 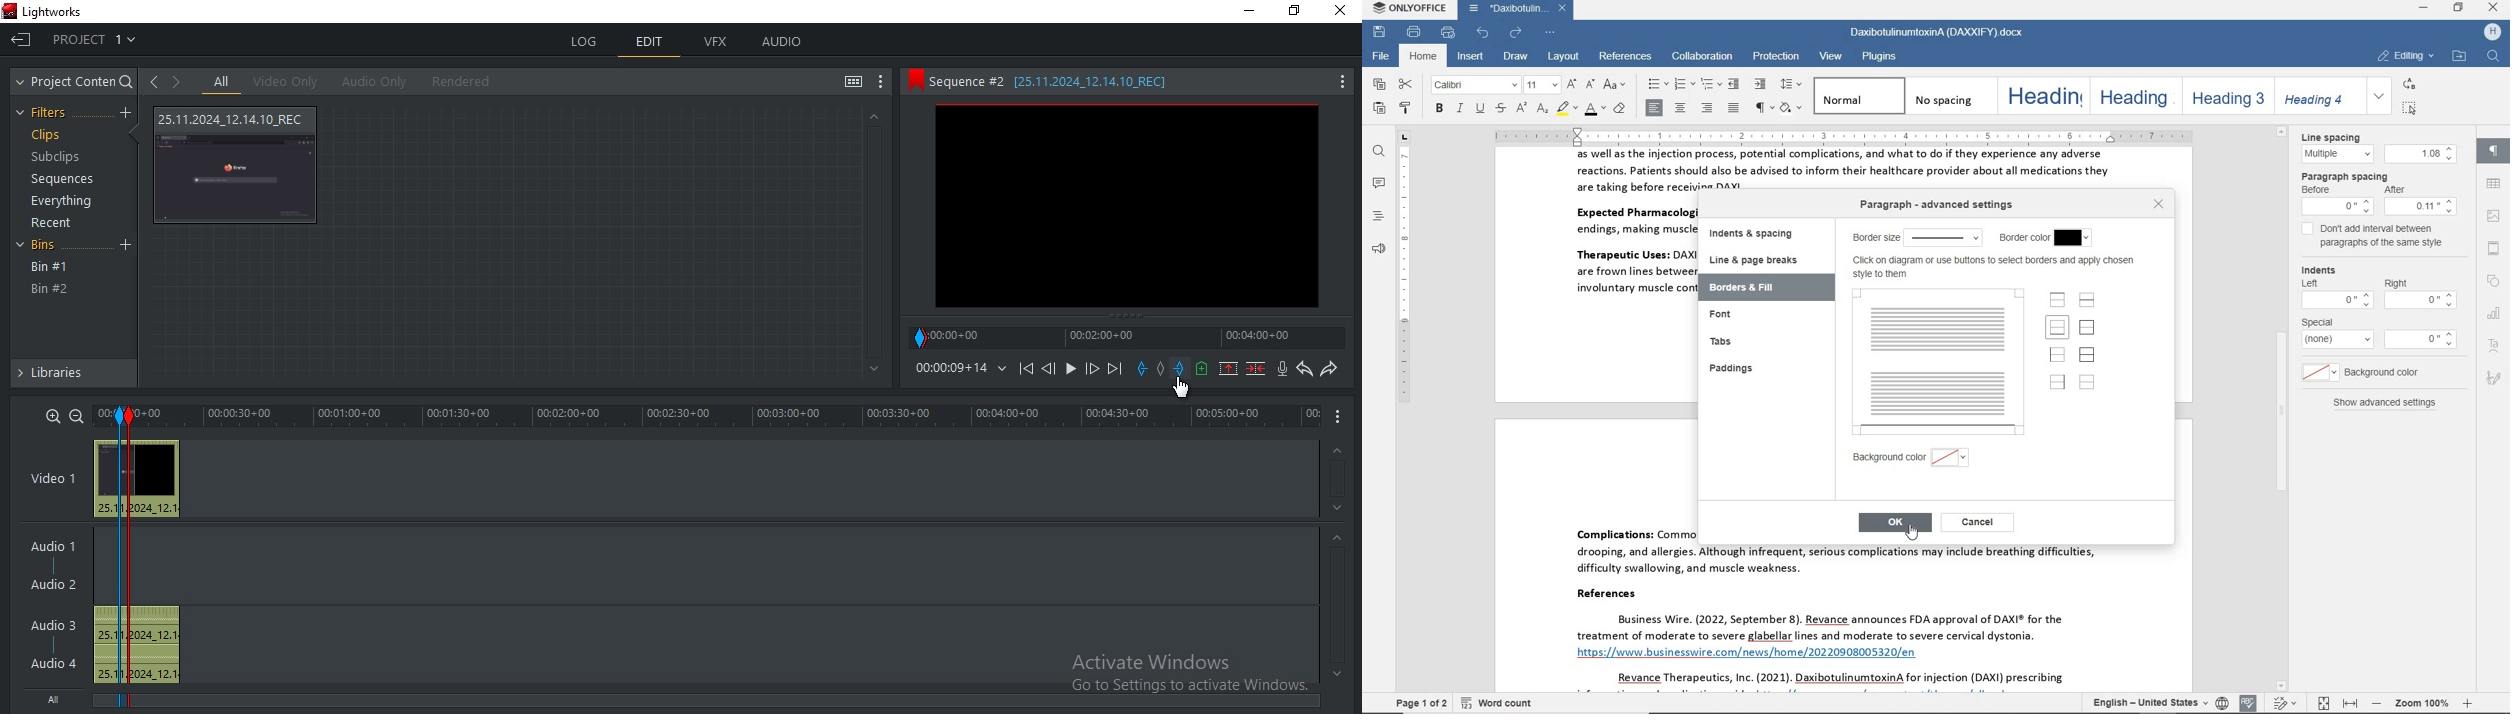 I want to click on align left, so click(x=1707, y=107).